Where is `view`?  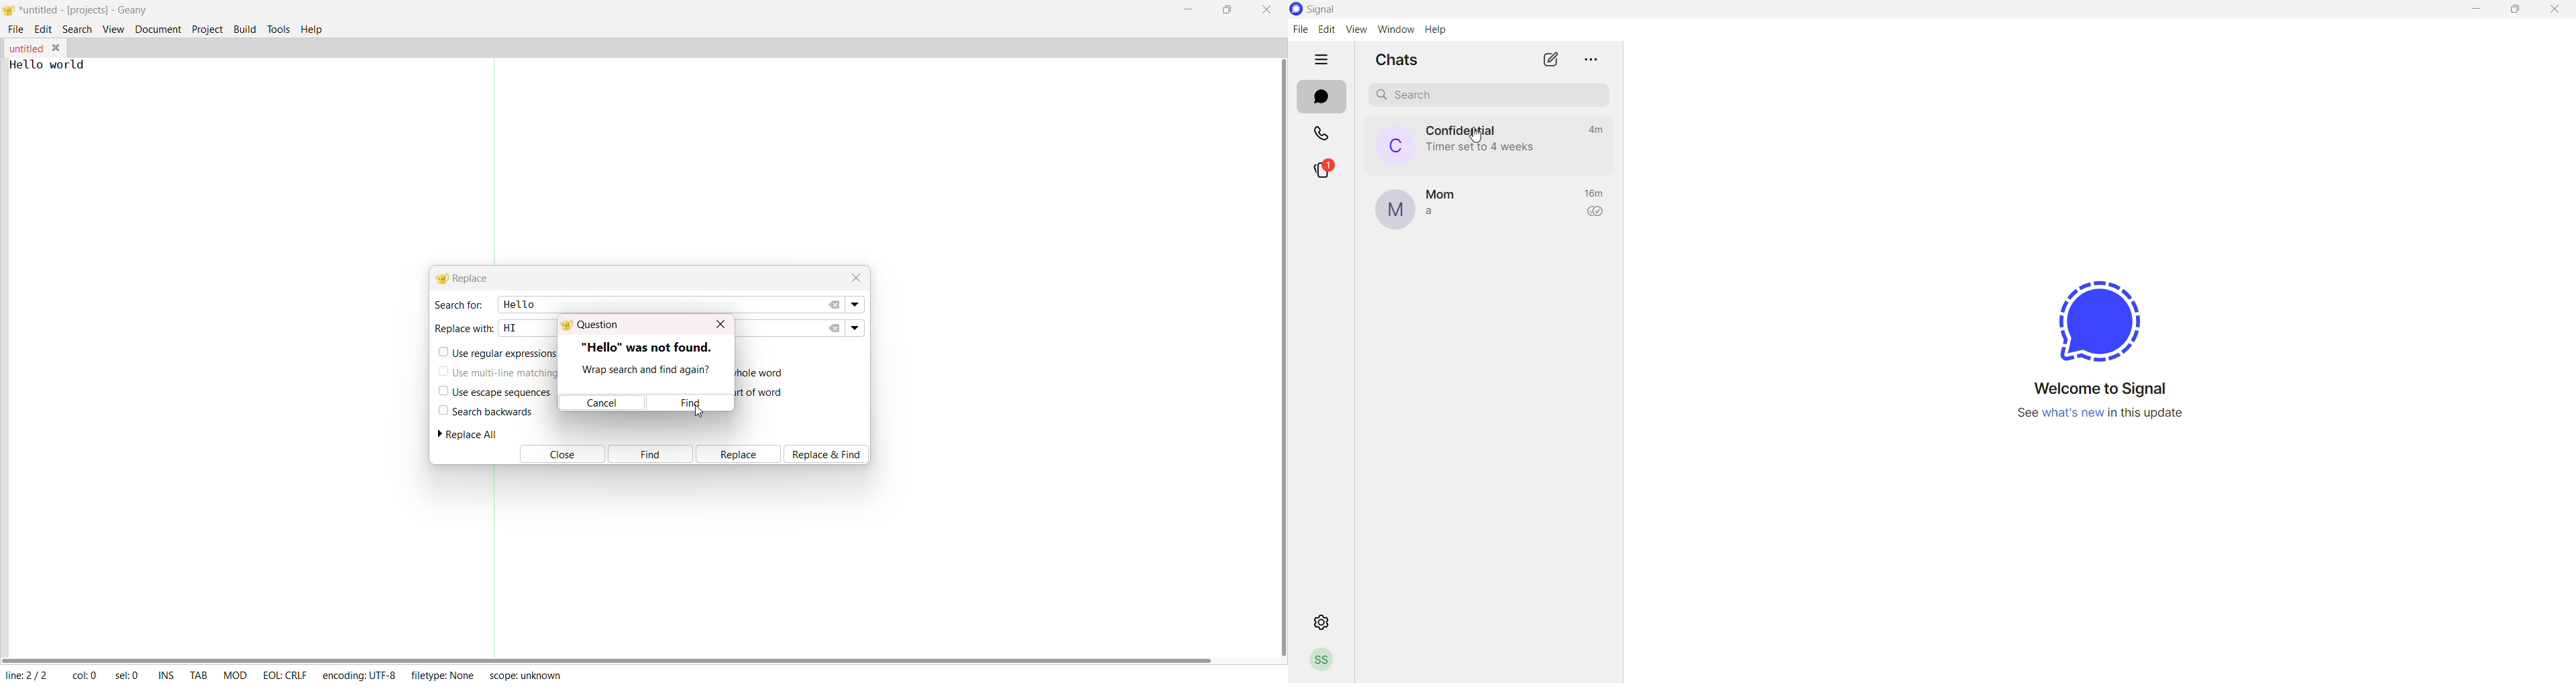 view is located at coordinates (1356, 30).